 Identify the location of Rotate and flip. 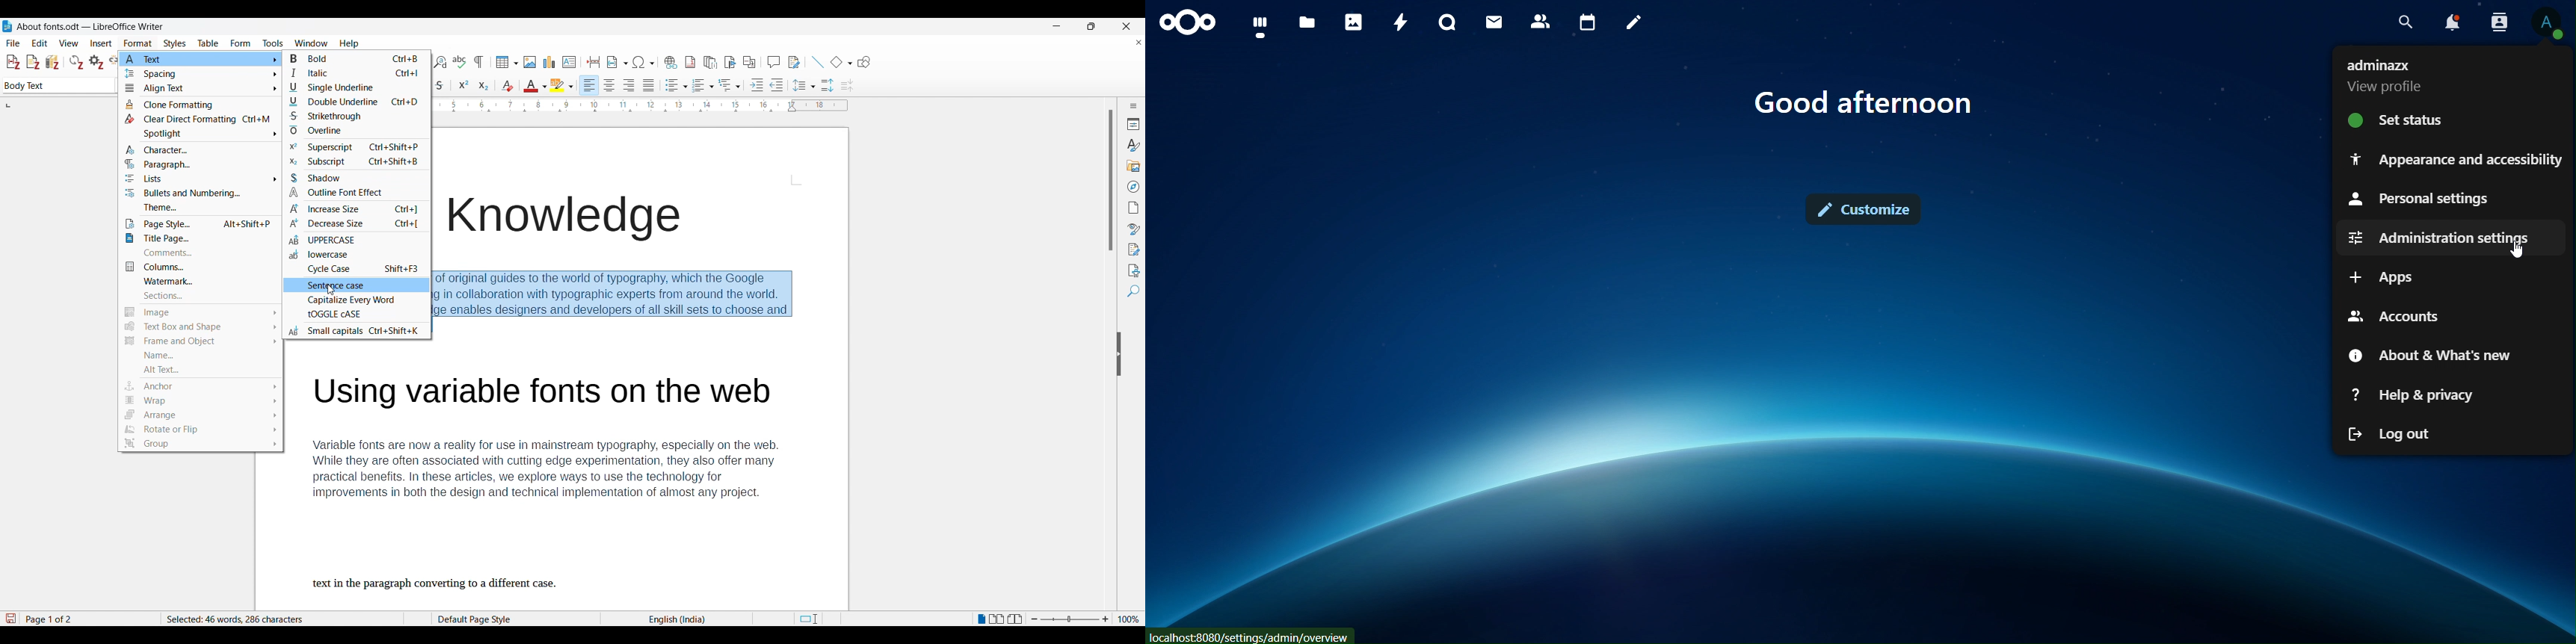
(200, 431).